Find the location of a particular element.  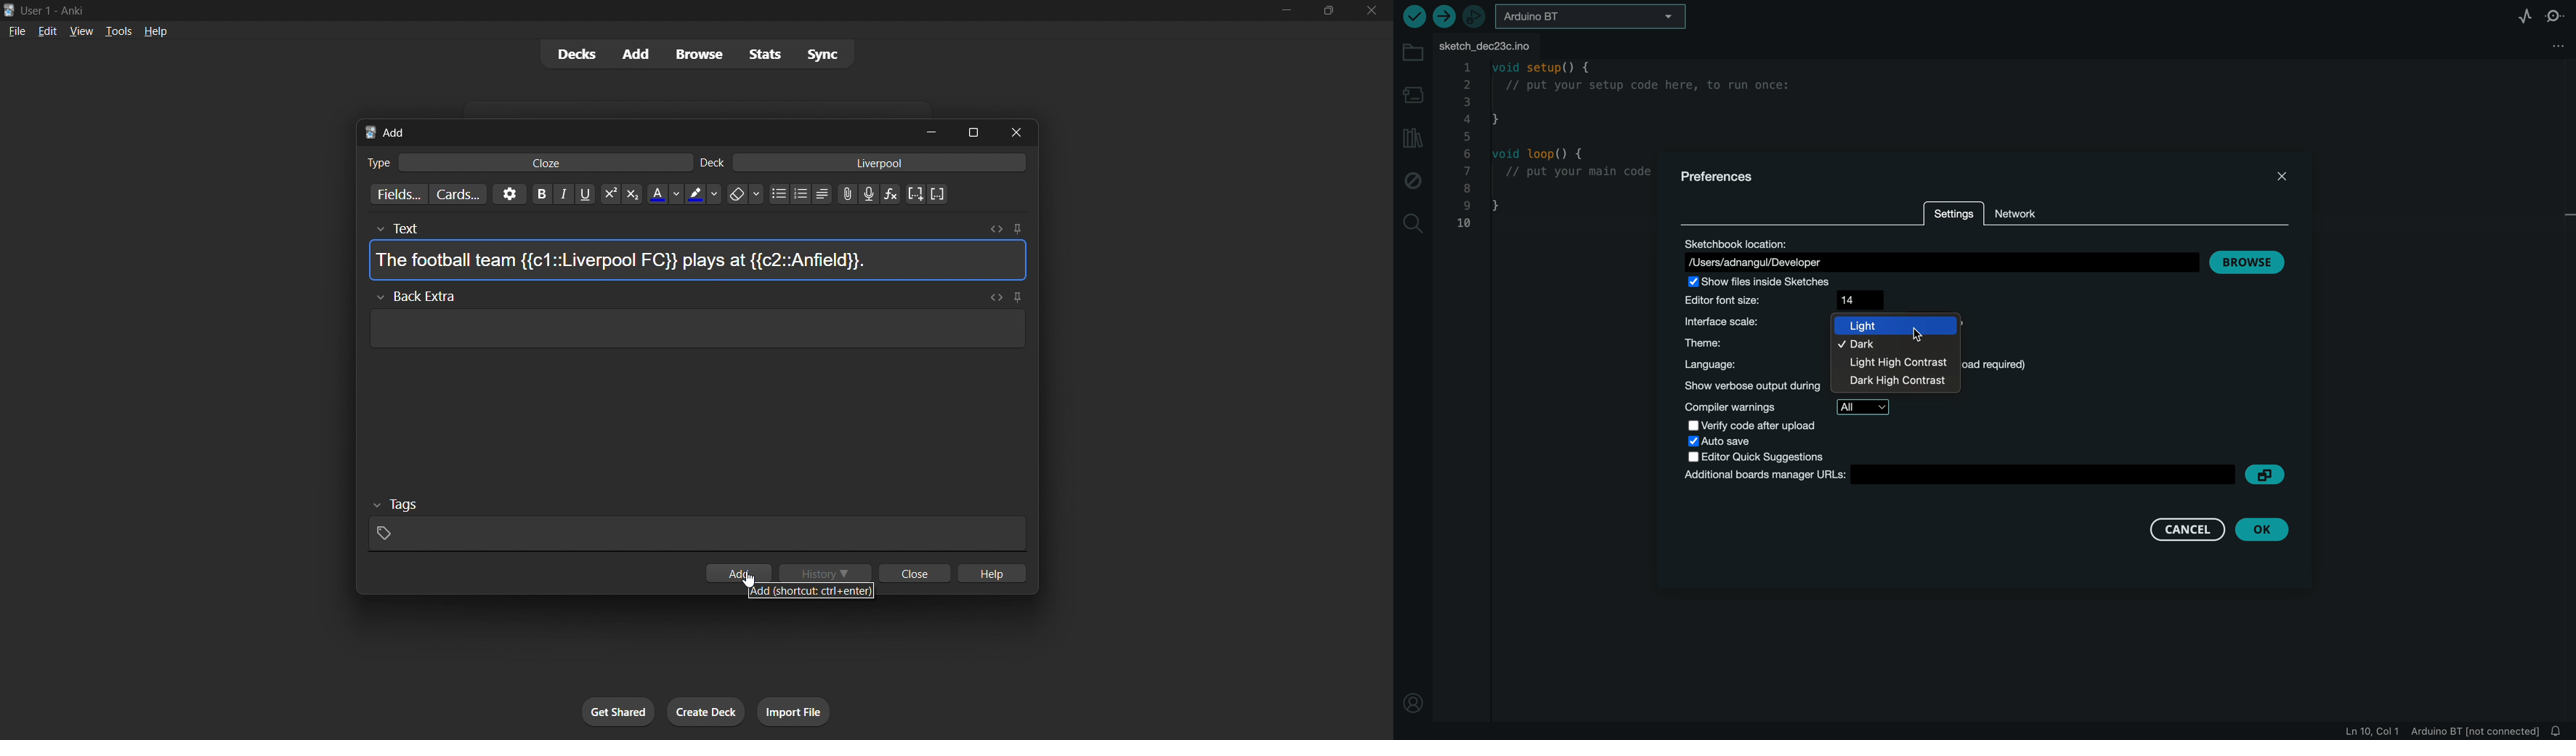

decks is located at coordinates (574, 53).